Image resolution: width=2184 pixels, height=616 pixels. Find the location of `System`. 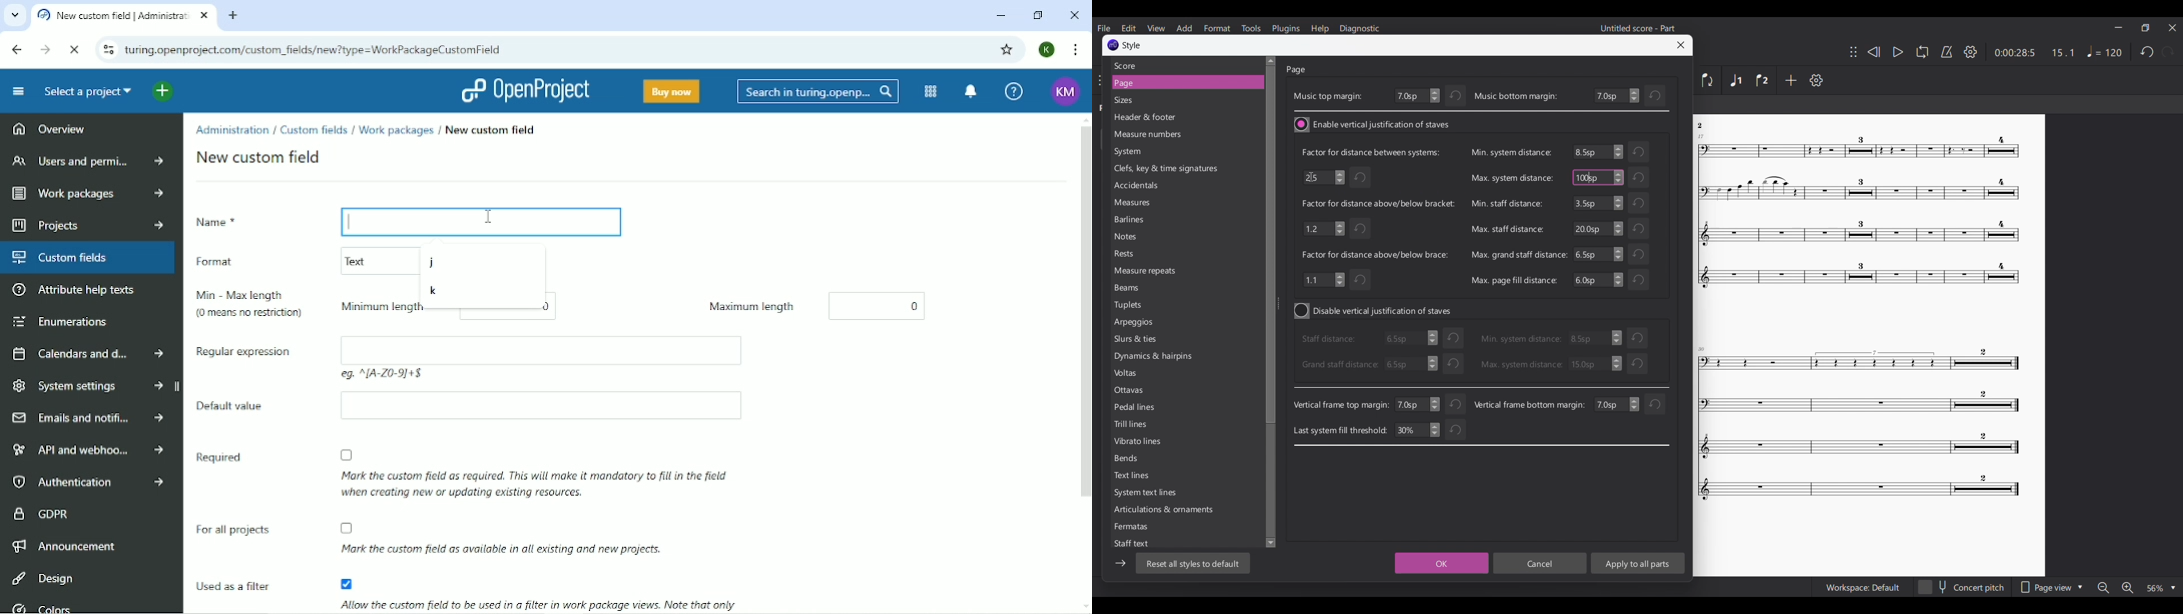

System is located at coordinates (1166, 152).